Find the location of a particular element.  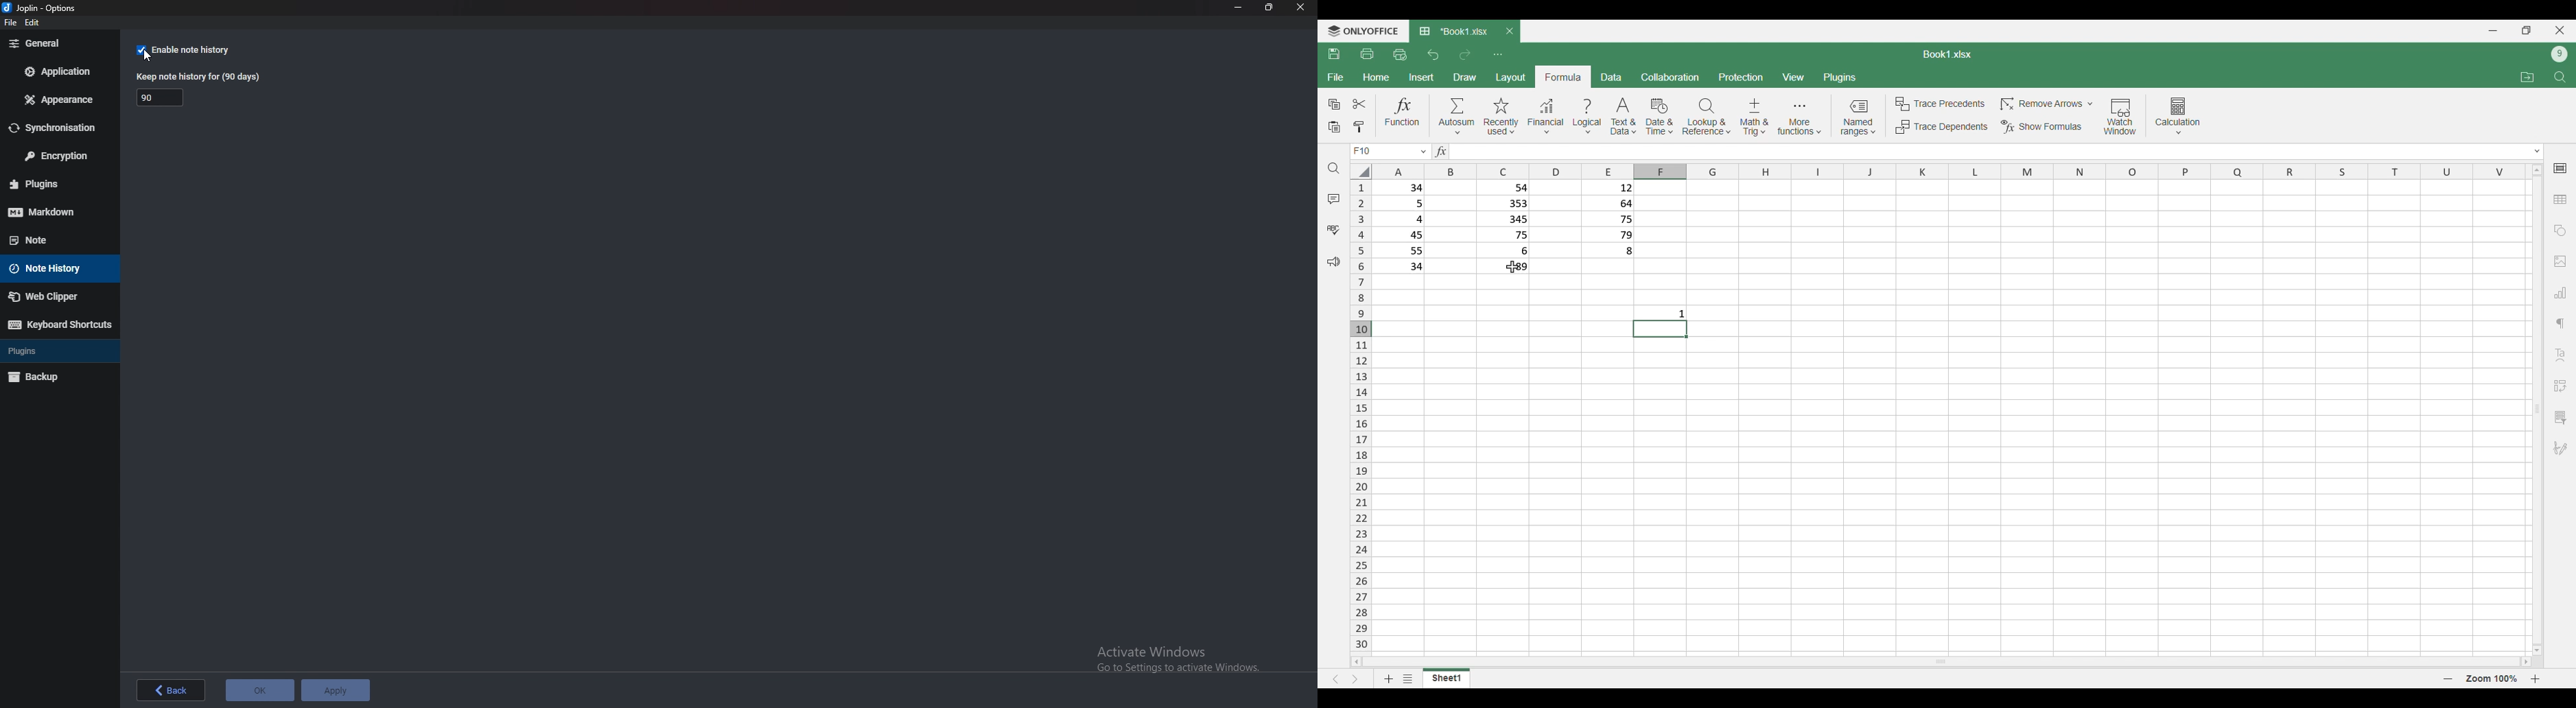

Show in smaller tab is located at coordinates (2527, 30).